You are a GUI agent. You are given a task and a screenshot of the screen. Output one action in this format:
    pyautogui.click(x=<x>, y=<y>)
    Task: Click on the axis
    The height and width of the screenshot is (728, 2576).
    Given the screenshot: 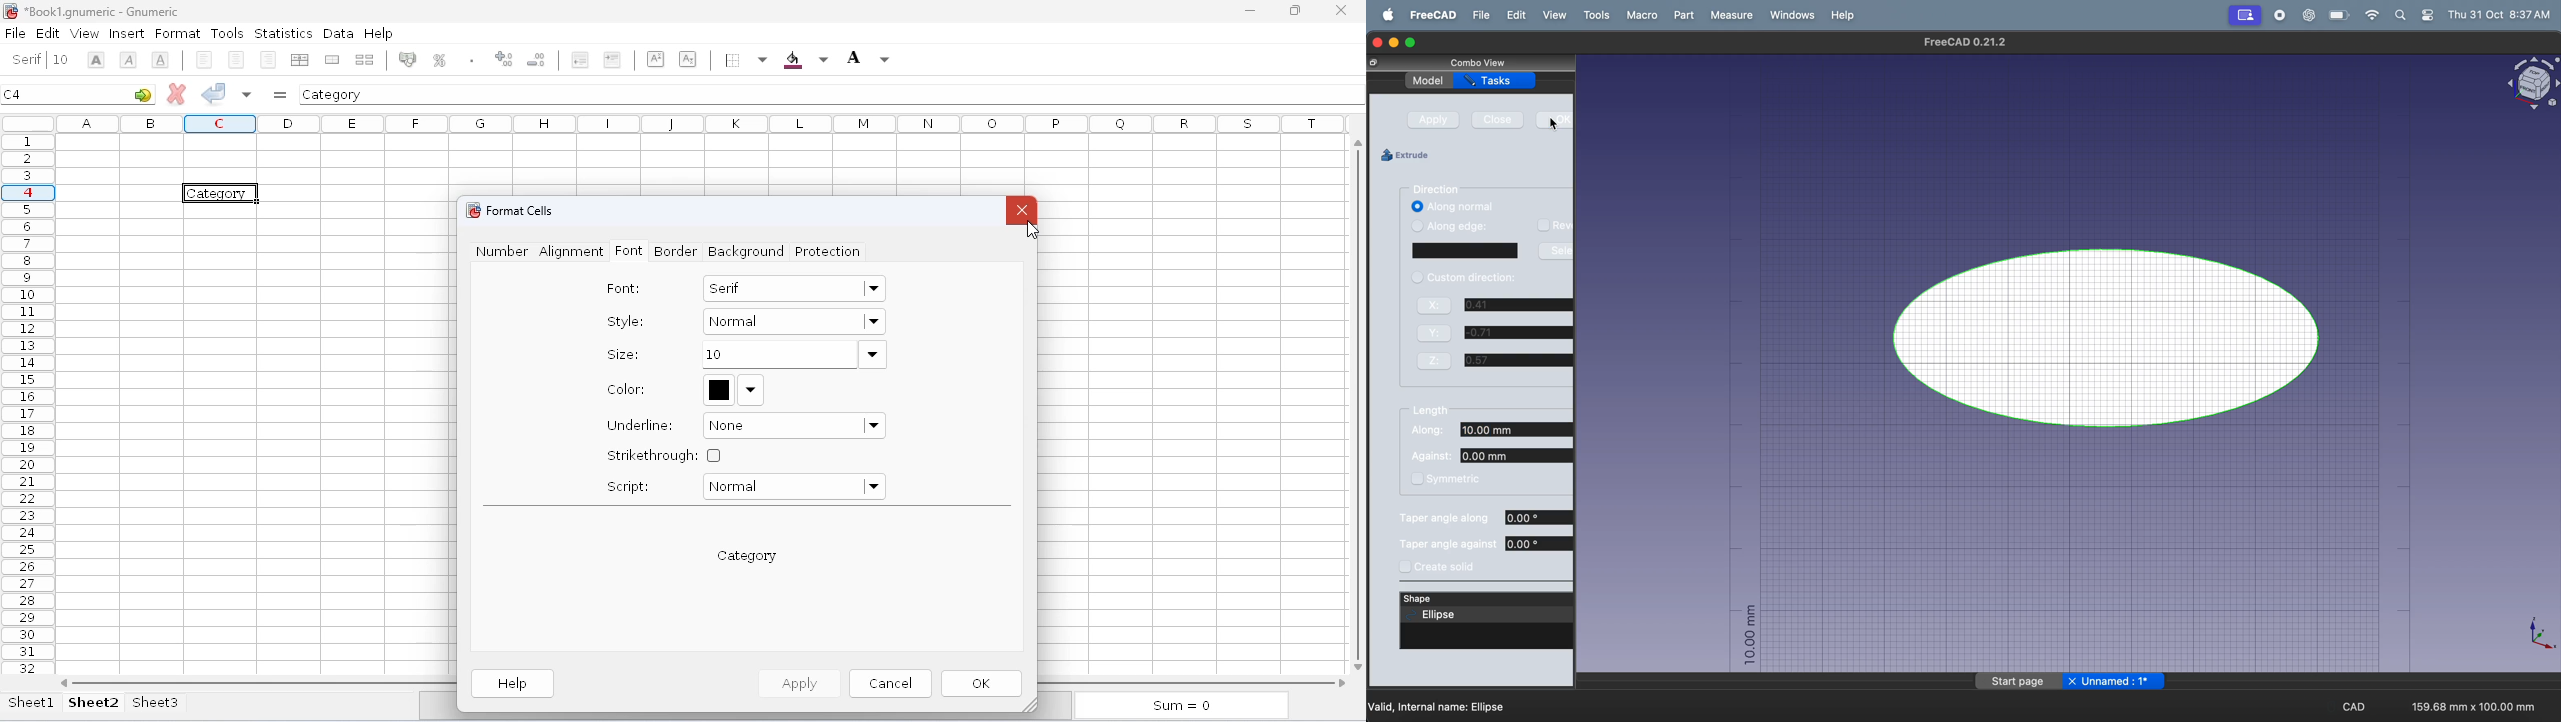 What is the action you would take?
    pyautogui.click(x=2535, y=635)
    